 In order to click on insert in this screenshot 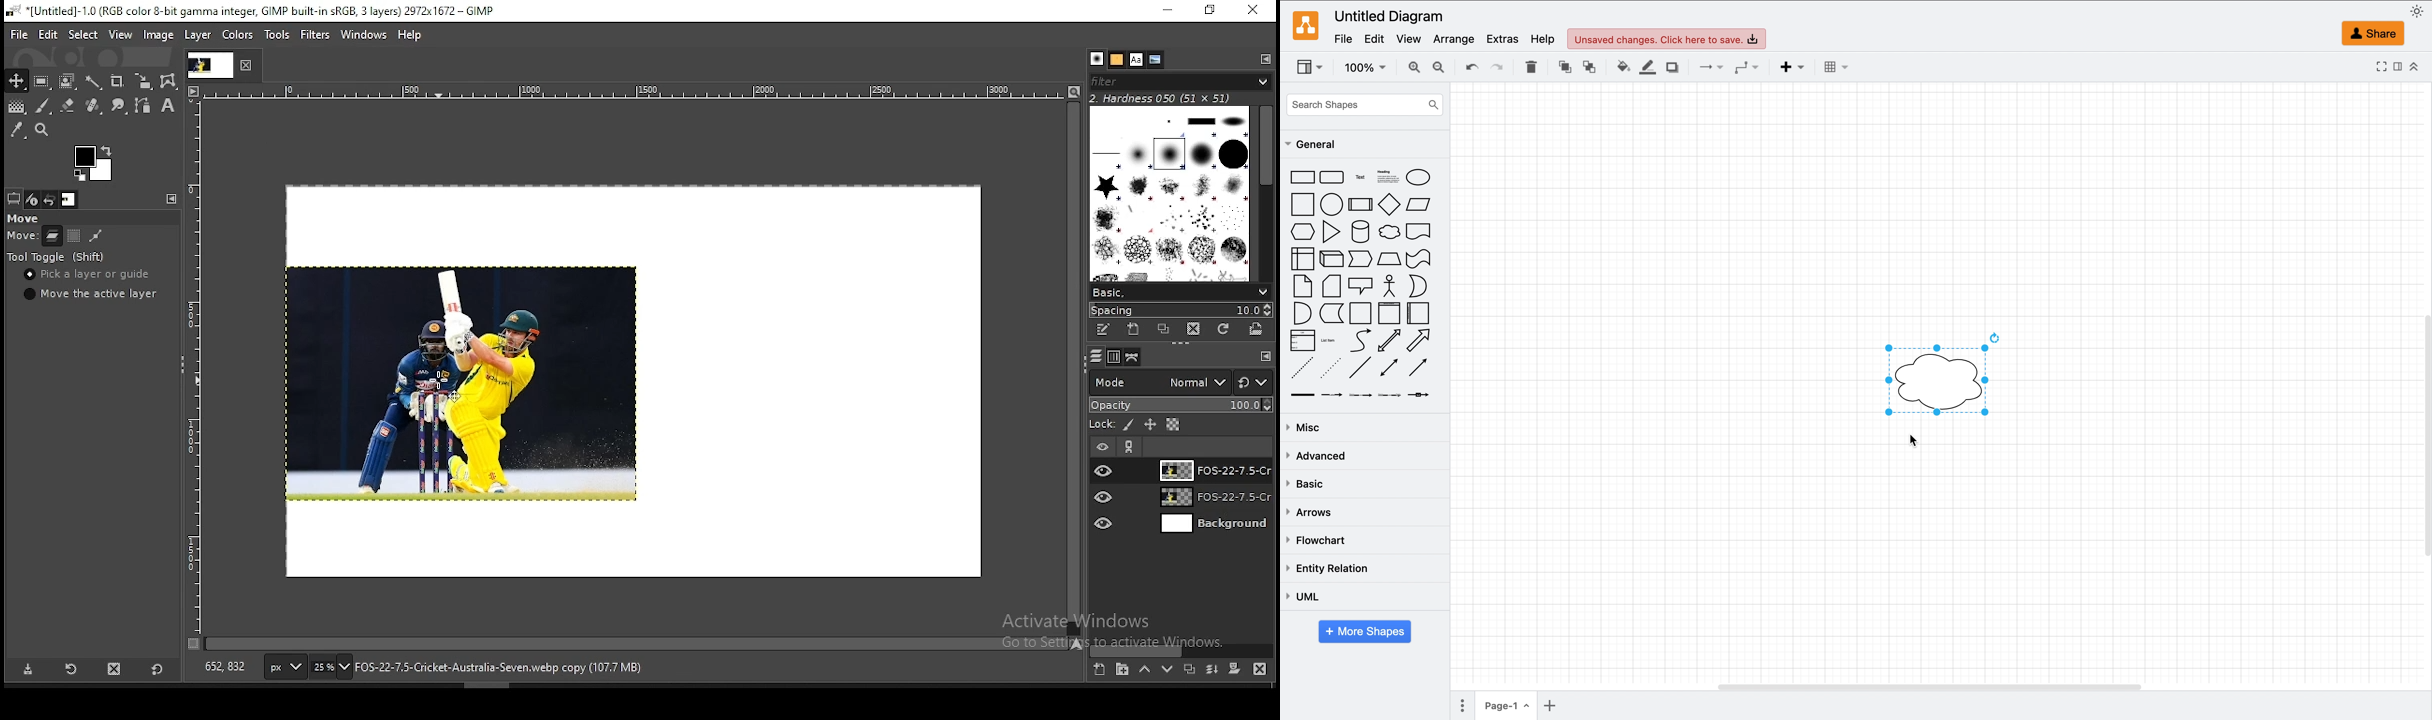, I will do `click(1790, 68)`.